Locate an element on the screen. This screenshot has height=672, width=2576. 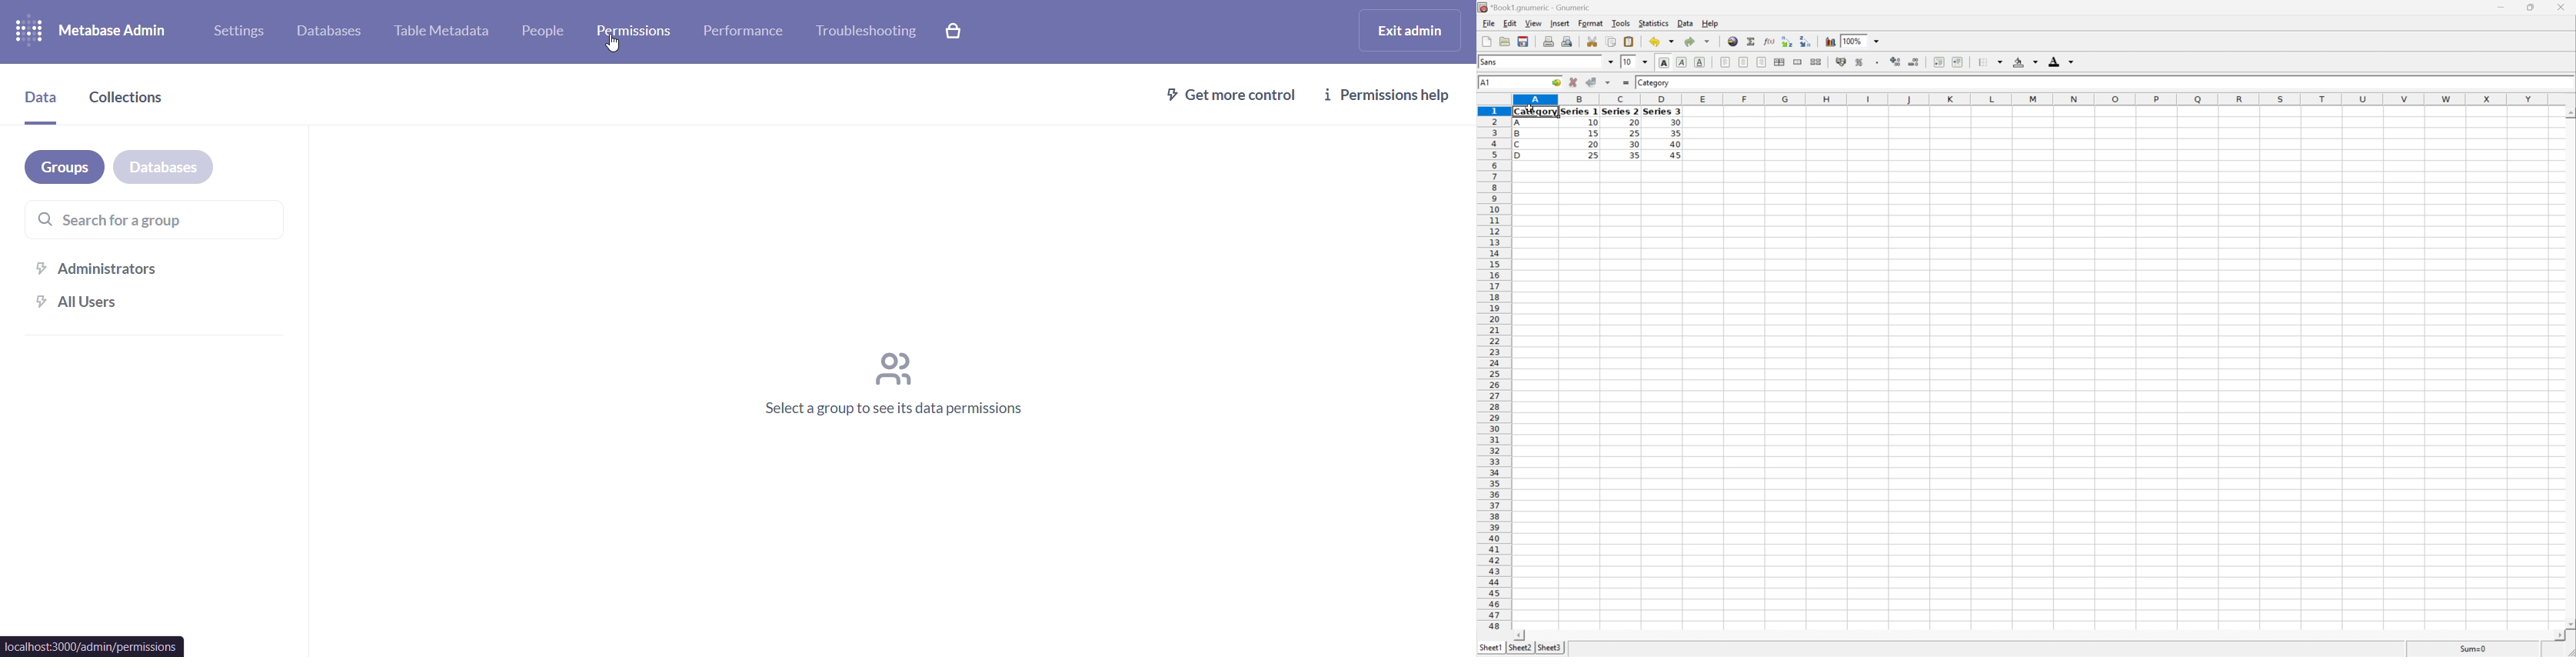
Open a file is located at coordinates (1504, 41).